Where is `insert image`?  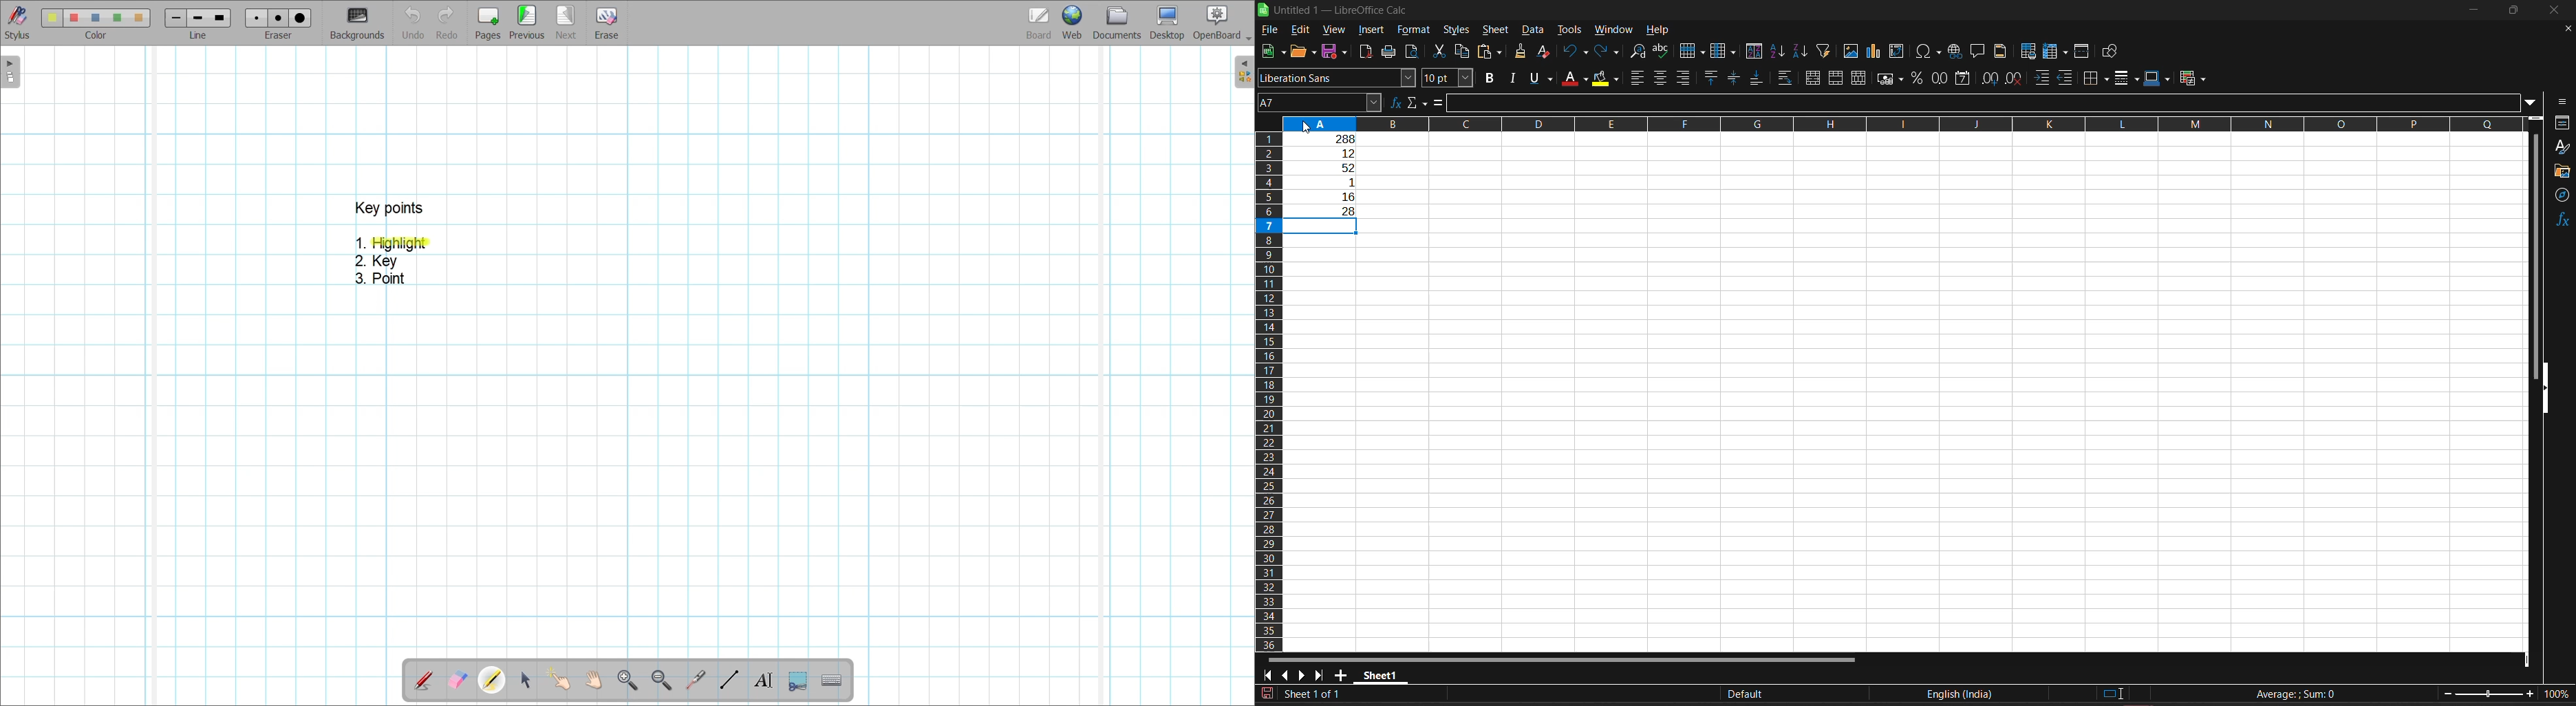
insert image is located at coordinates (1852, 50).